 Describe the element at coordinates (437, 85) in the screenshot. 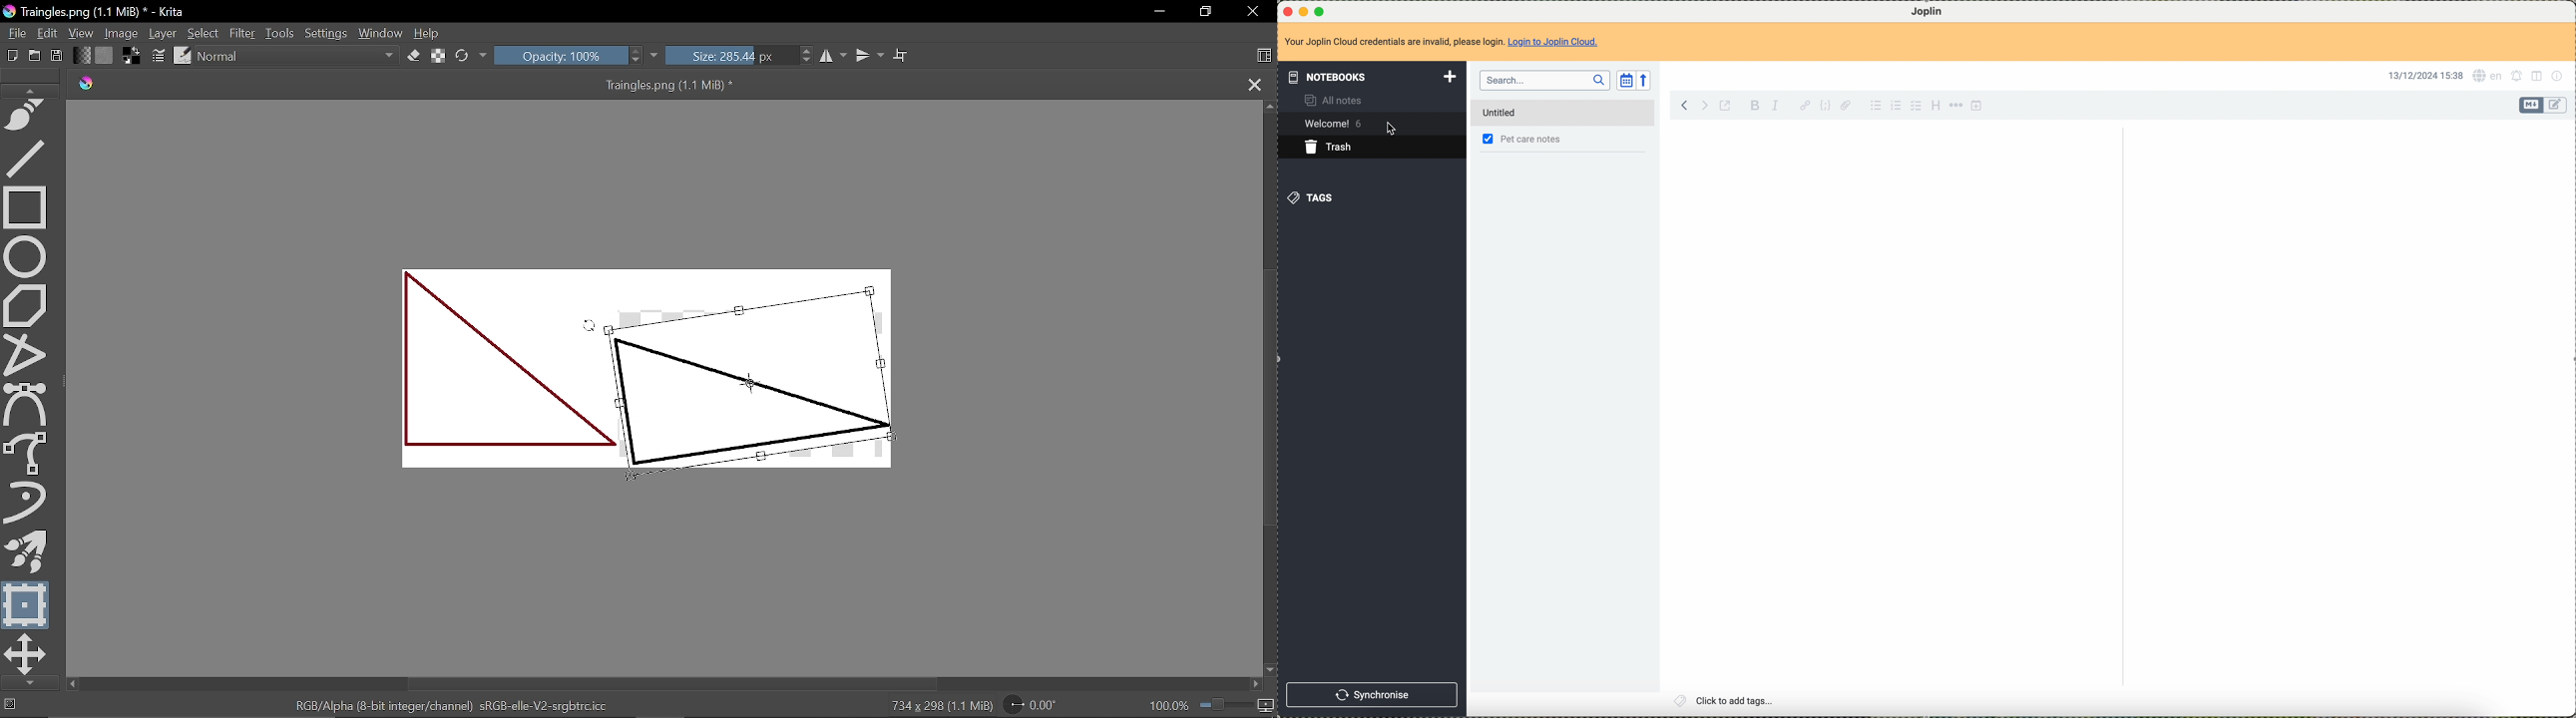

I see `Traingles.png (1.1 MiB) *` at that location.